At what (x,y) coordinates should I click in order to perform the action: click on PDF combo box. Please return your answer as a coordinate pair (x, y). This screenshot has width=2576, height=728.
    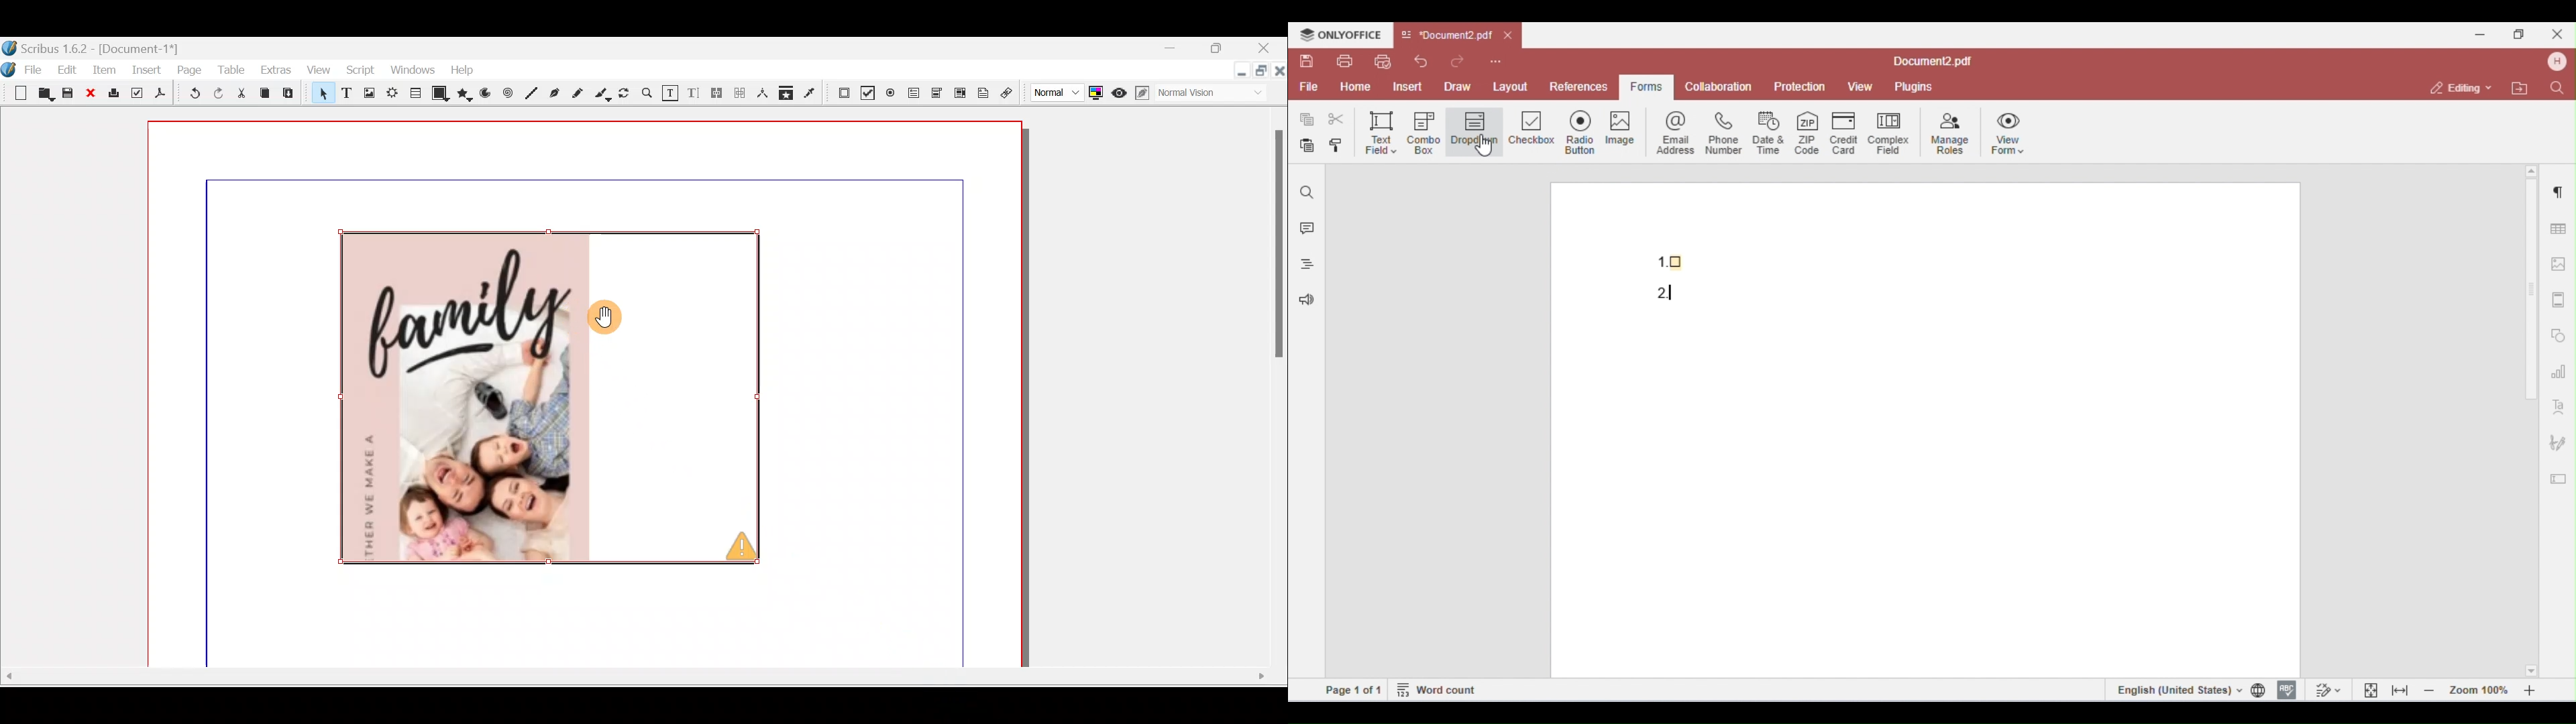
    Looking at the image, I should click on (935, 93).